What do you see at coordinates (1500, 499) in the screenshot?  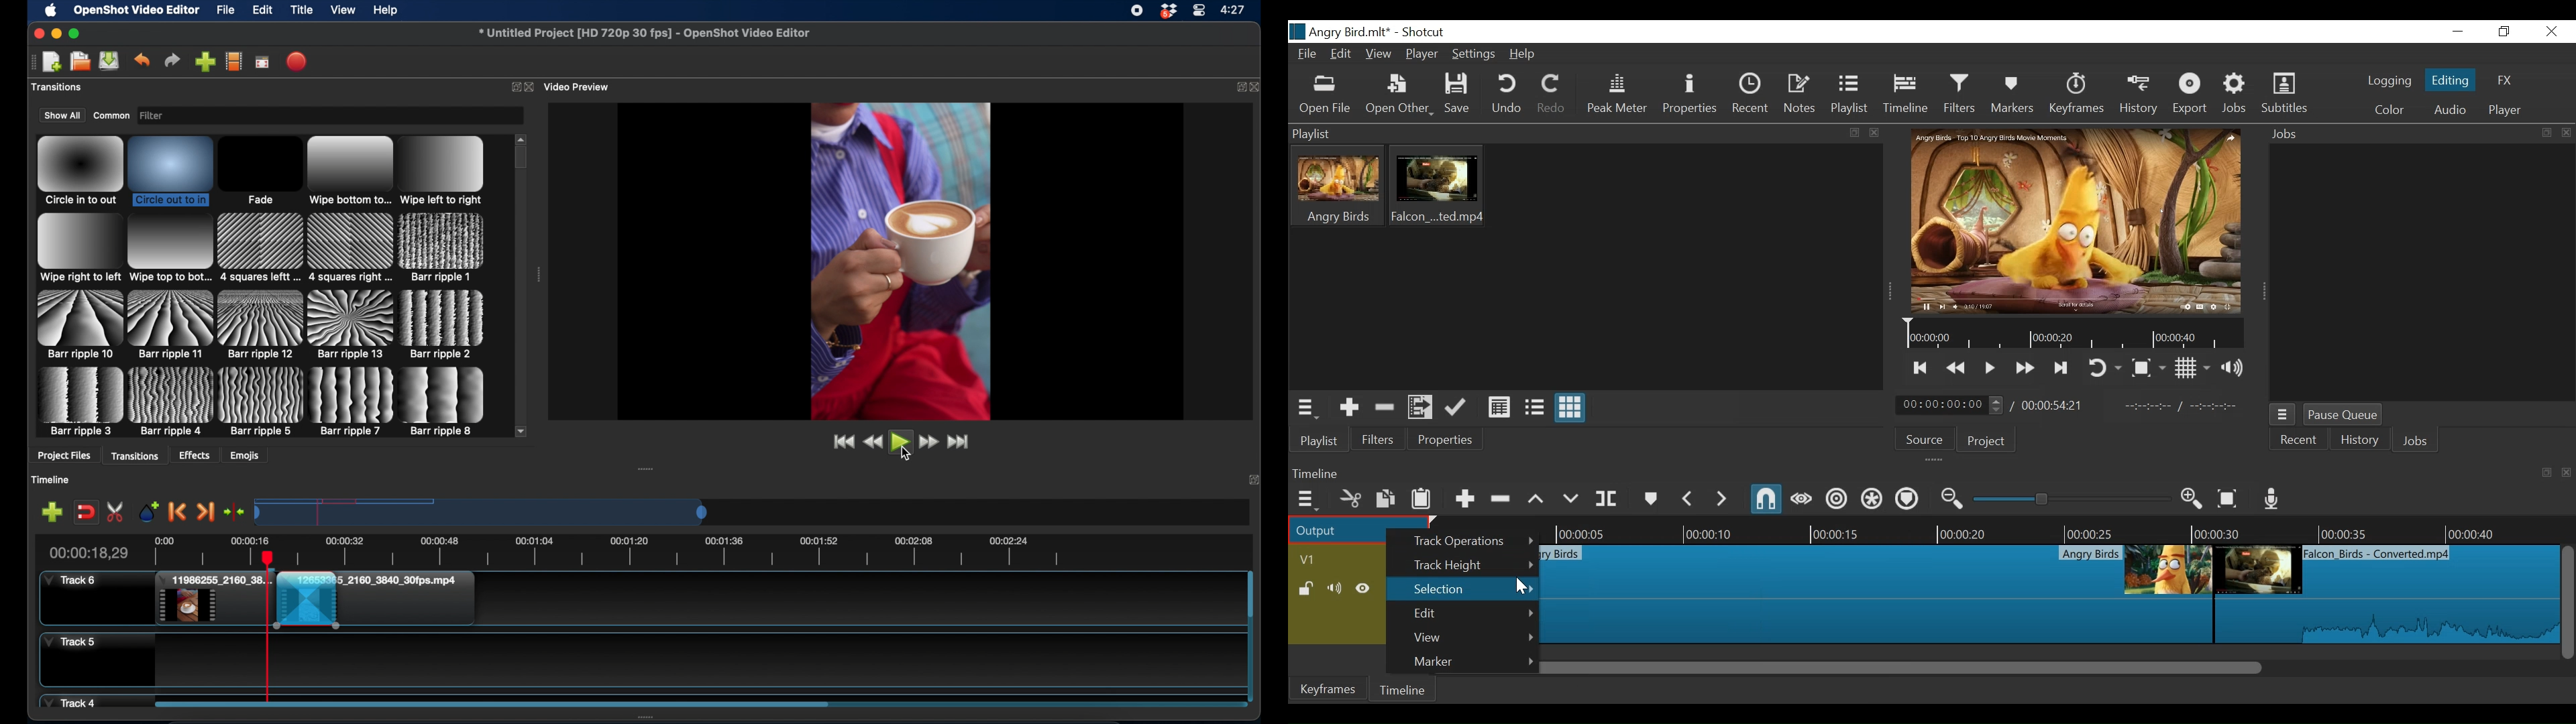 I see `Ripple delete` at bounding box center [1500, 499].